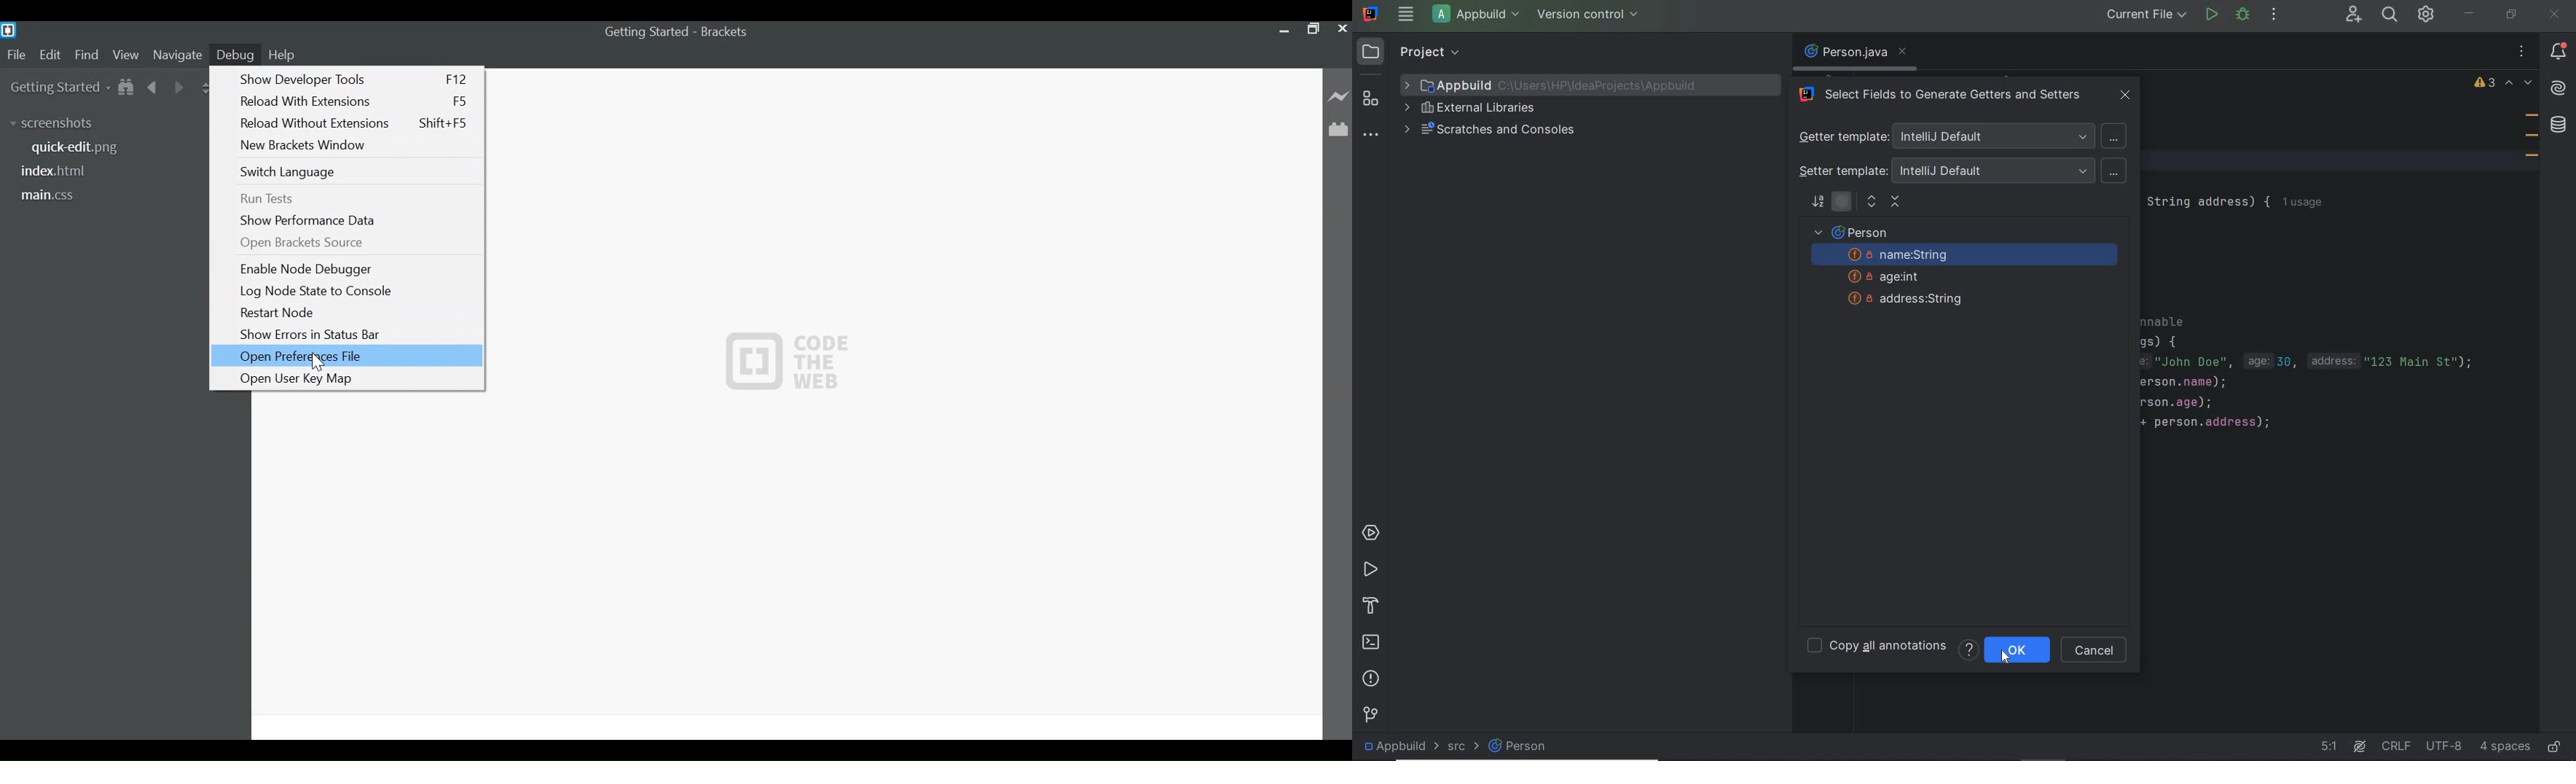 The image size is (2576, 784). Describe the element at coordinates (49, 196) in the screenshot. I see `main.css file` at that location.